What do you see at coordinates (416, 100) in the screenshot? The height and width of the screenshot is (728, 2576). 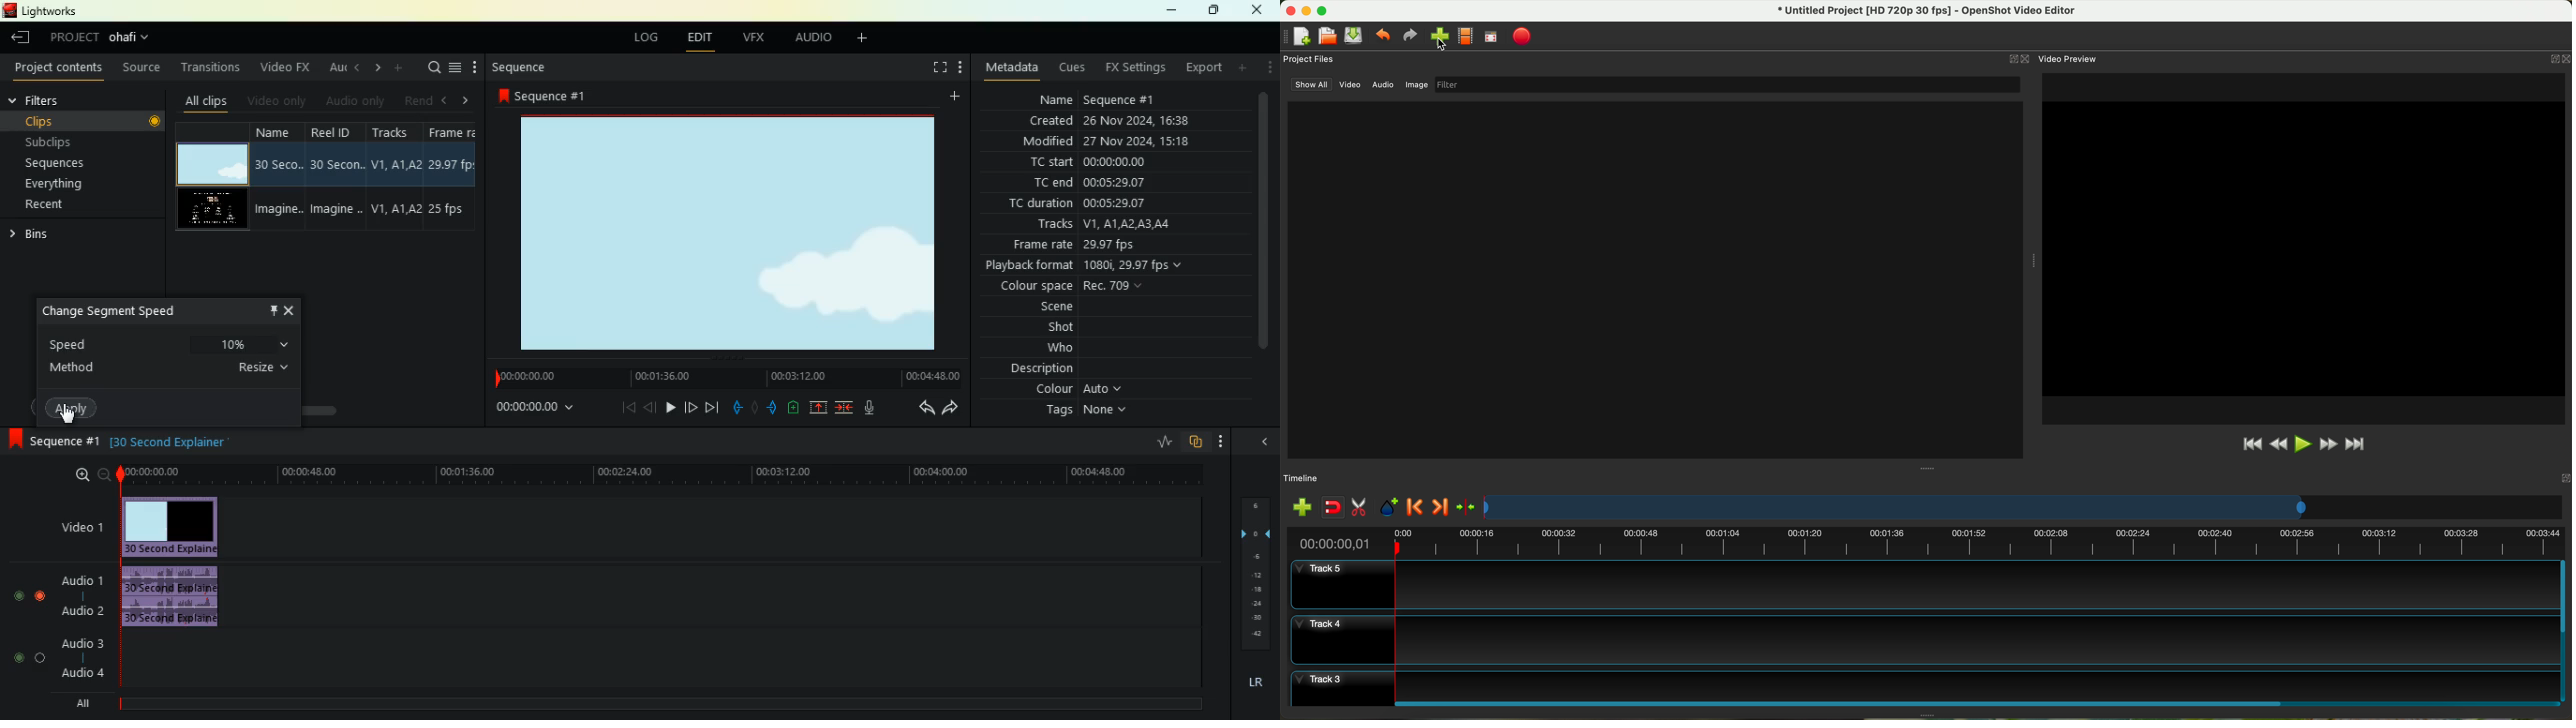 I see `rend` at bounding box center [416, 100].